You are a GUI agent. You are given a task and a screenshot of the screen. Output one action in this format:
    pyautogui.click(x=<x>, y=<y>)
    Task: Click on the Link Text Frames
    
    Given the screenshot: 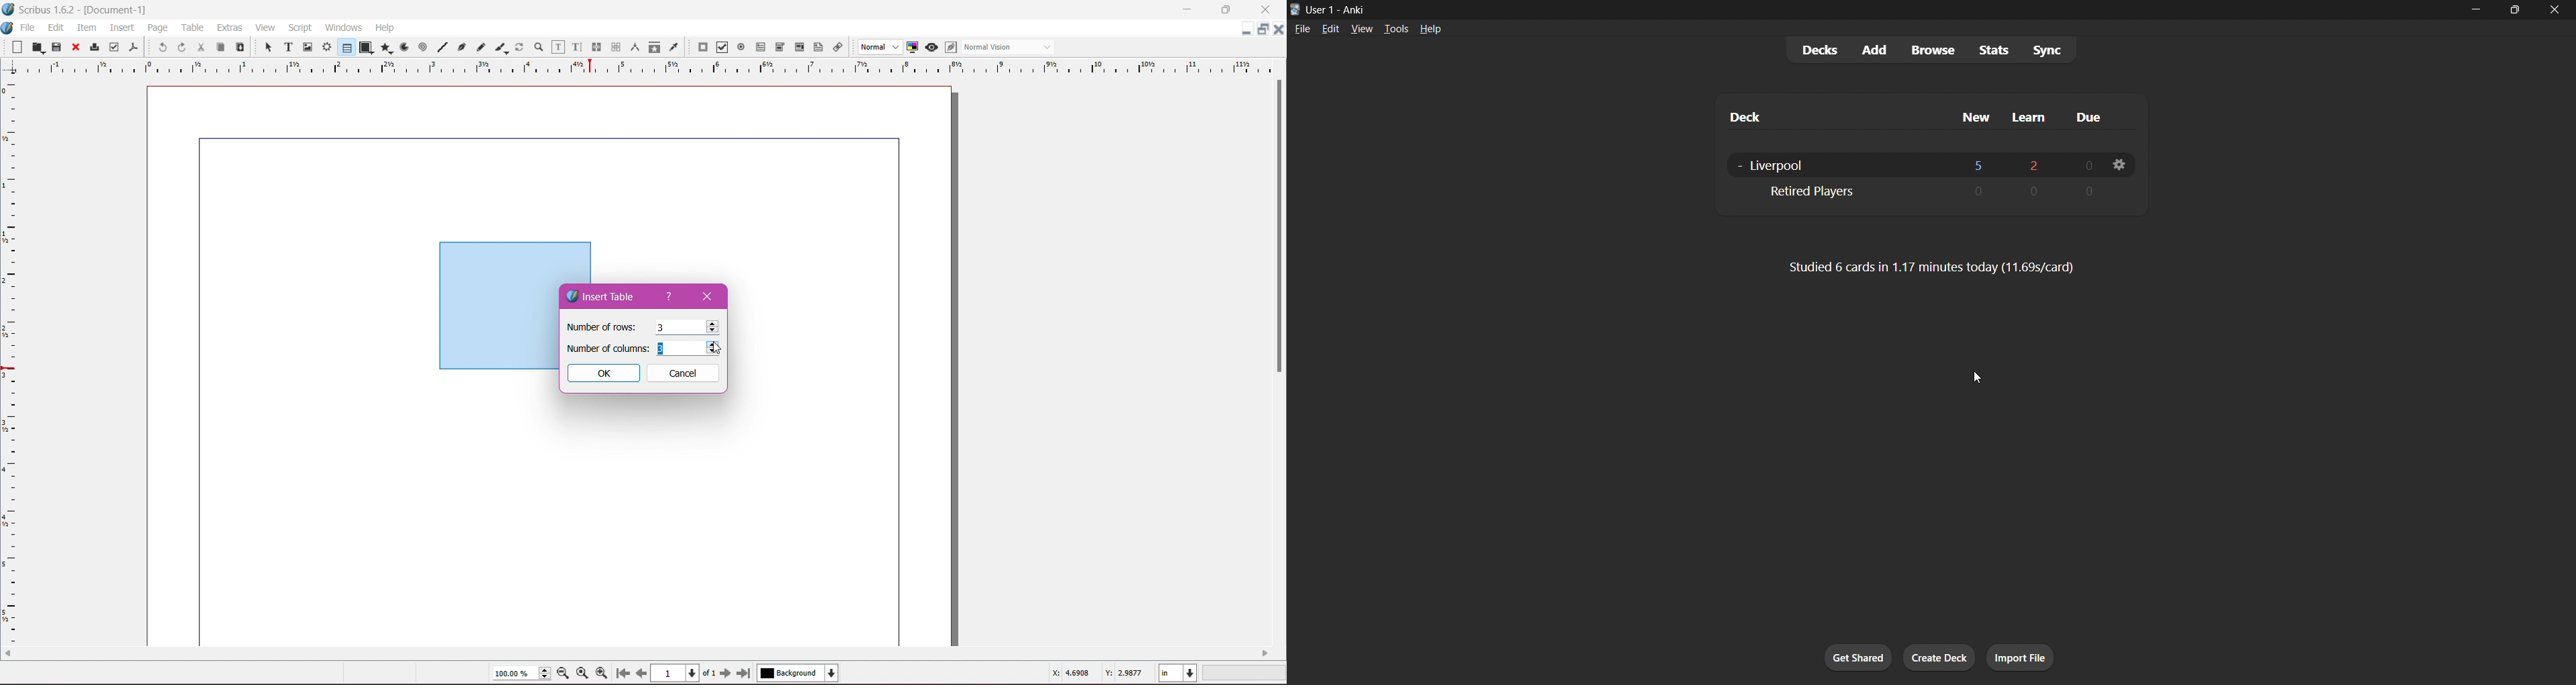 What is the action you would take?
    pyautogui.click(x=595, y=47)
    